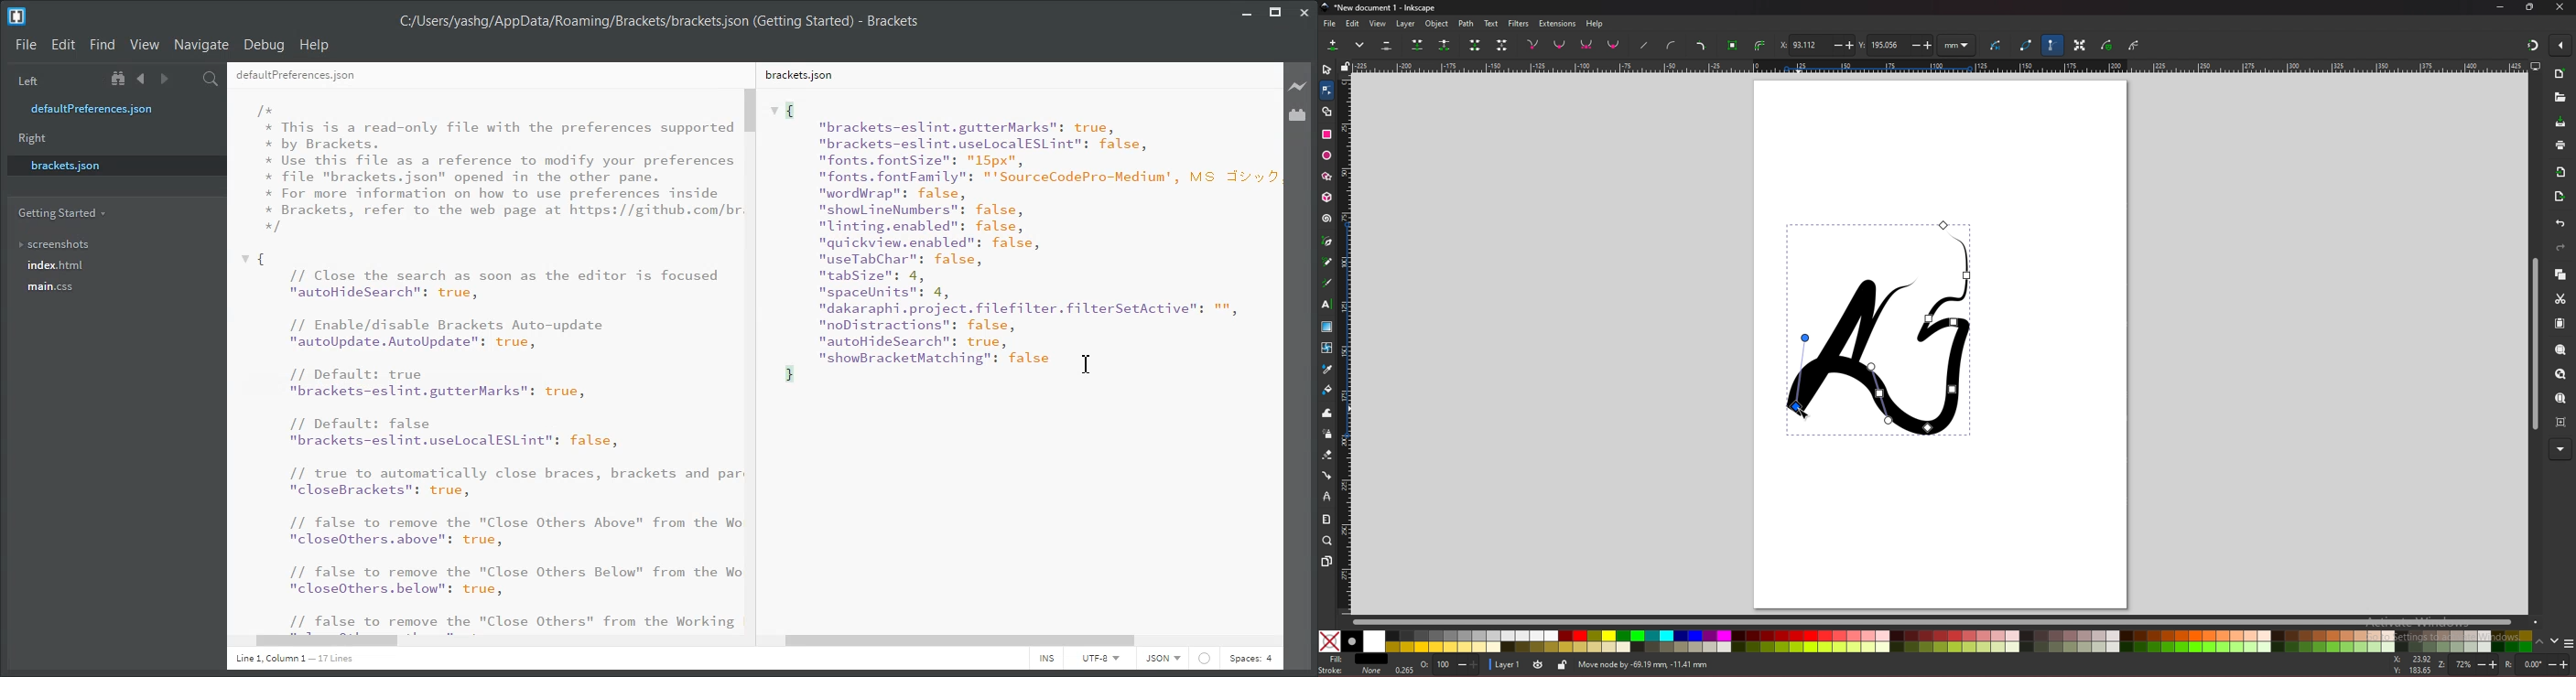 This screenshot has width=2576, height=700. Describe the element at coordinates (493, 642) in the screenshot. I see `Horizontal Scroll Bar` at that location.